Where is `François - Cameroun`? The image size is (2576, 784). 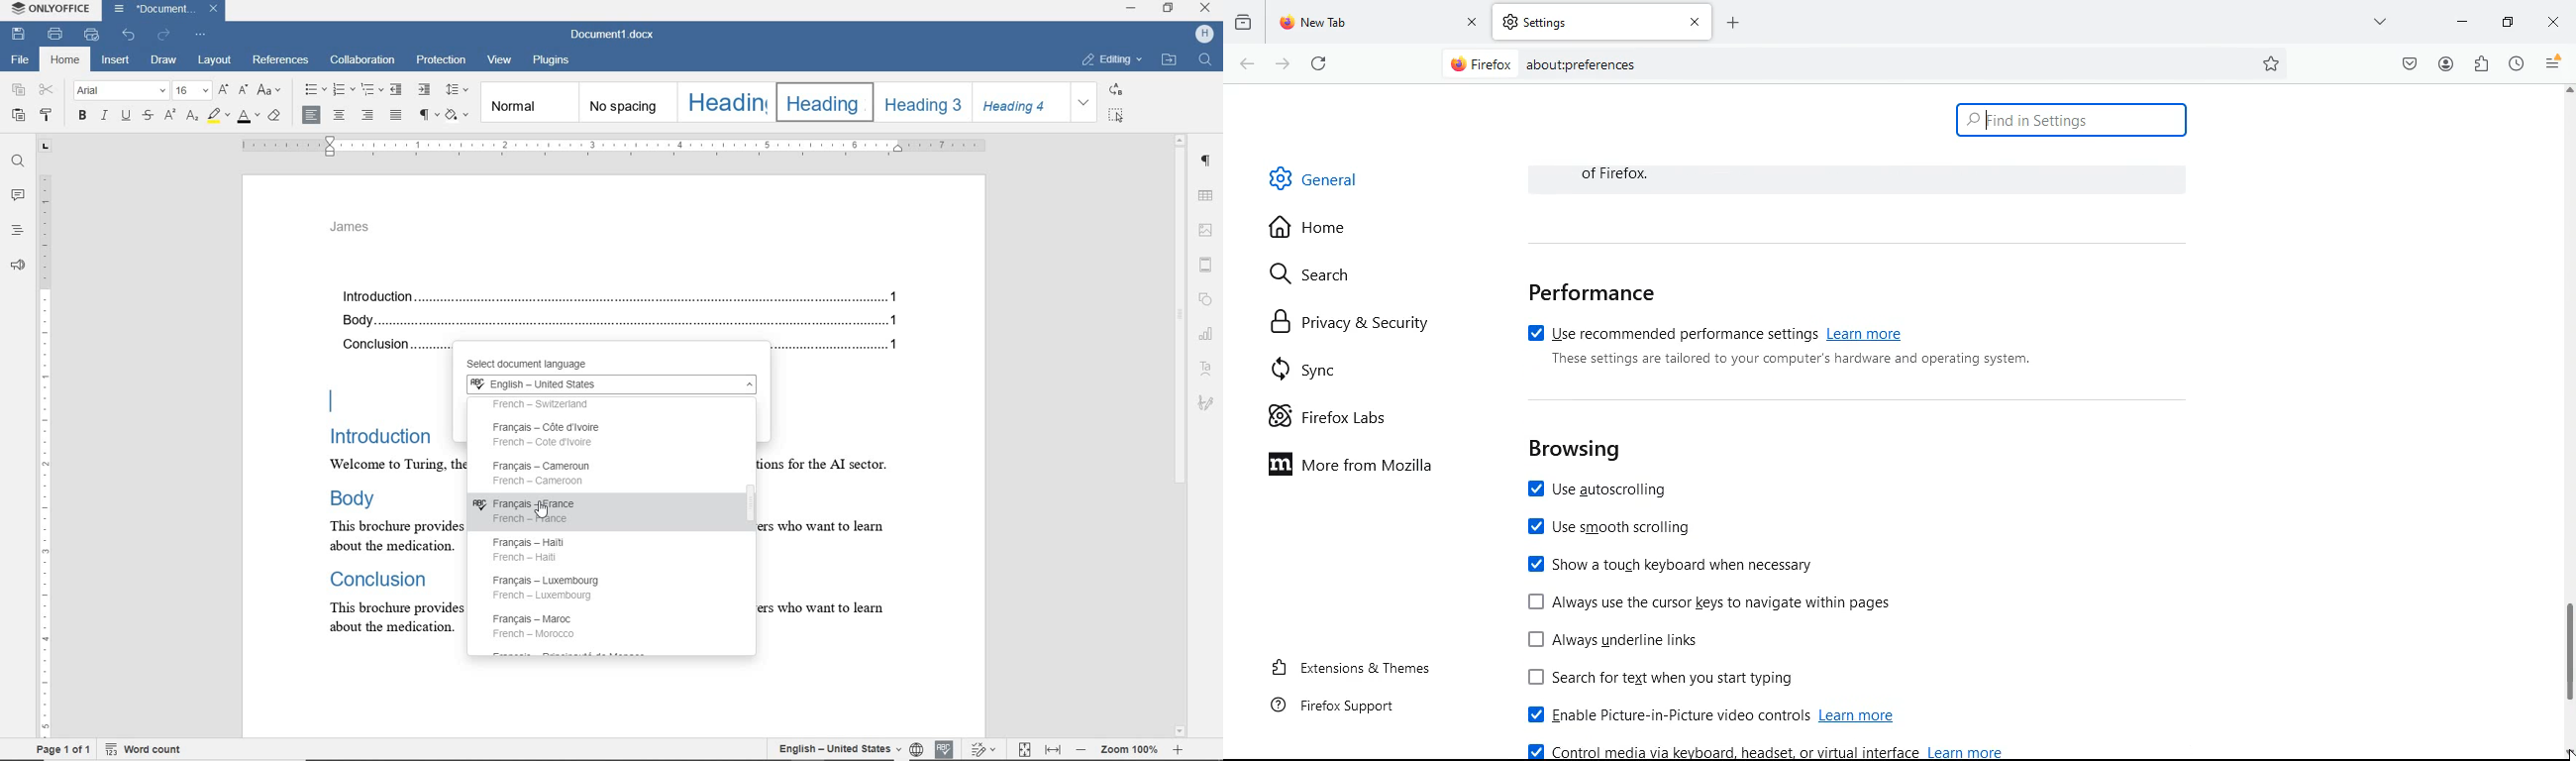 François - Cameroun is located at coordinates (544, 472).